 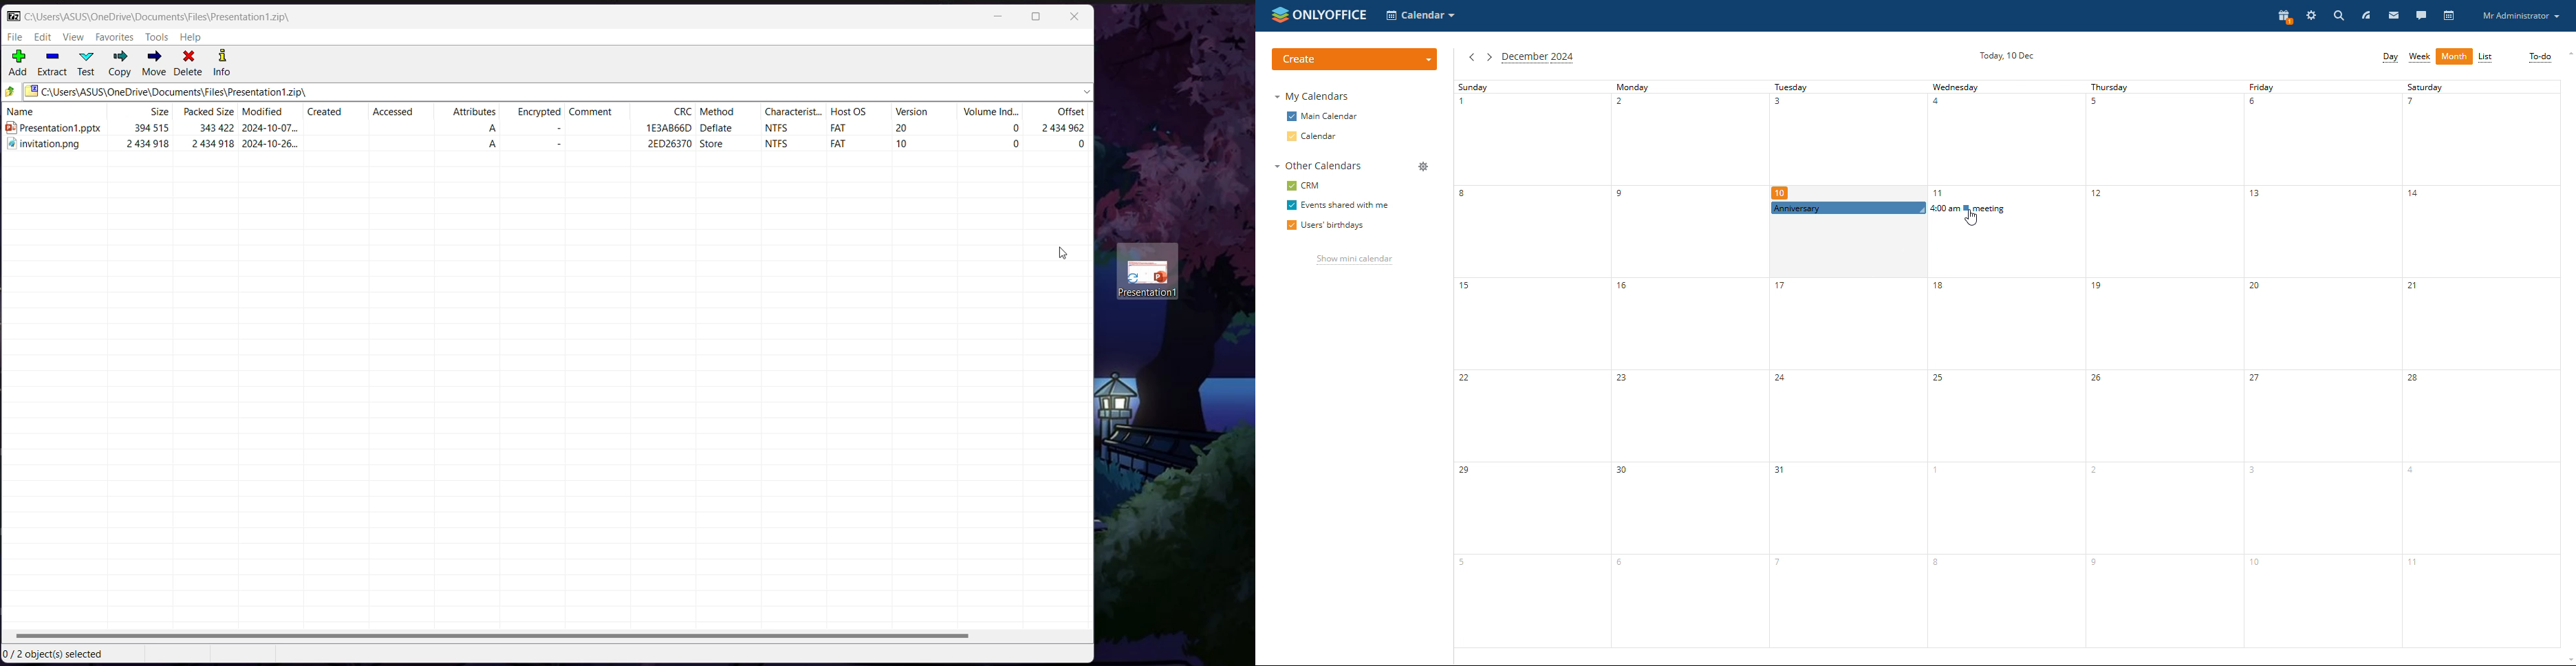 What do you see at coordinates (903, 128) in the screenshot?
I see `20` at bounding box center [903, 128].